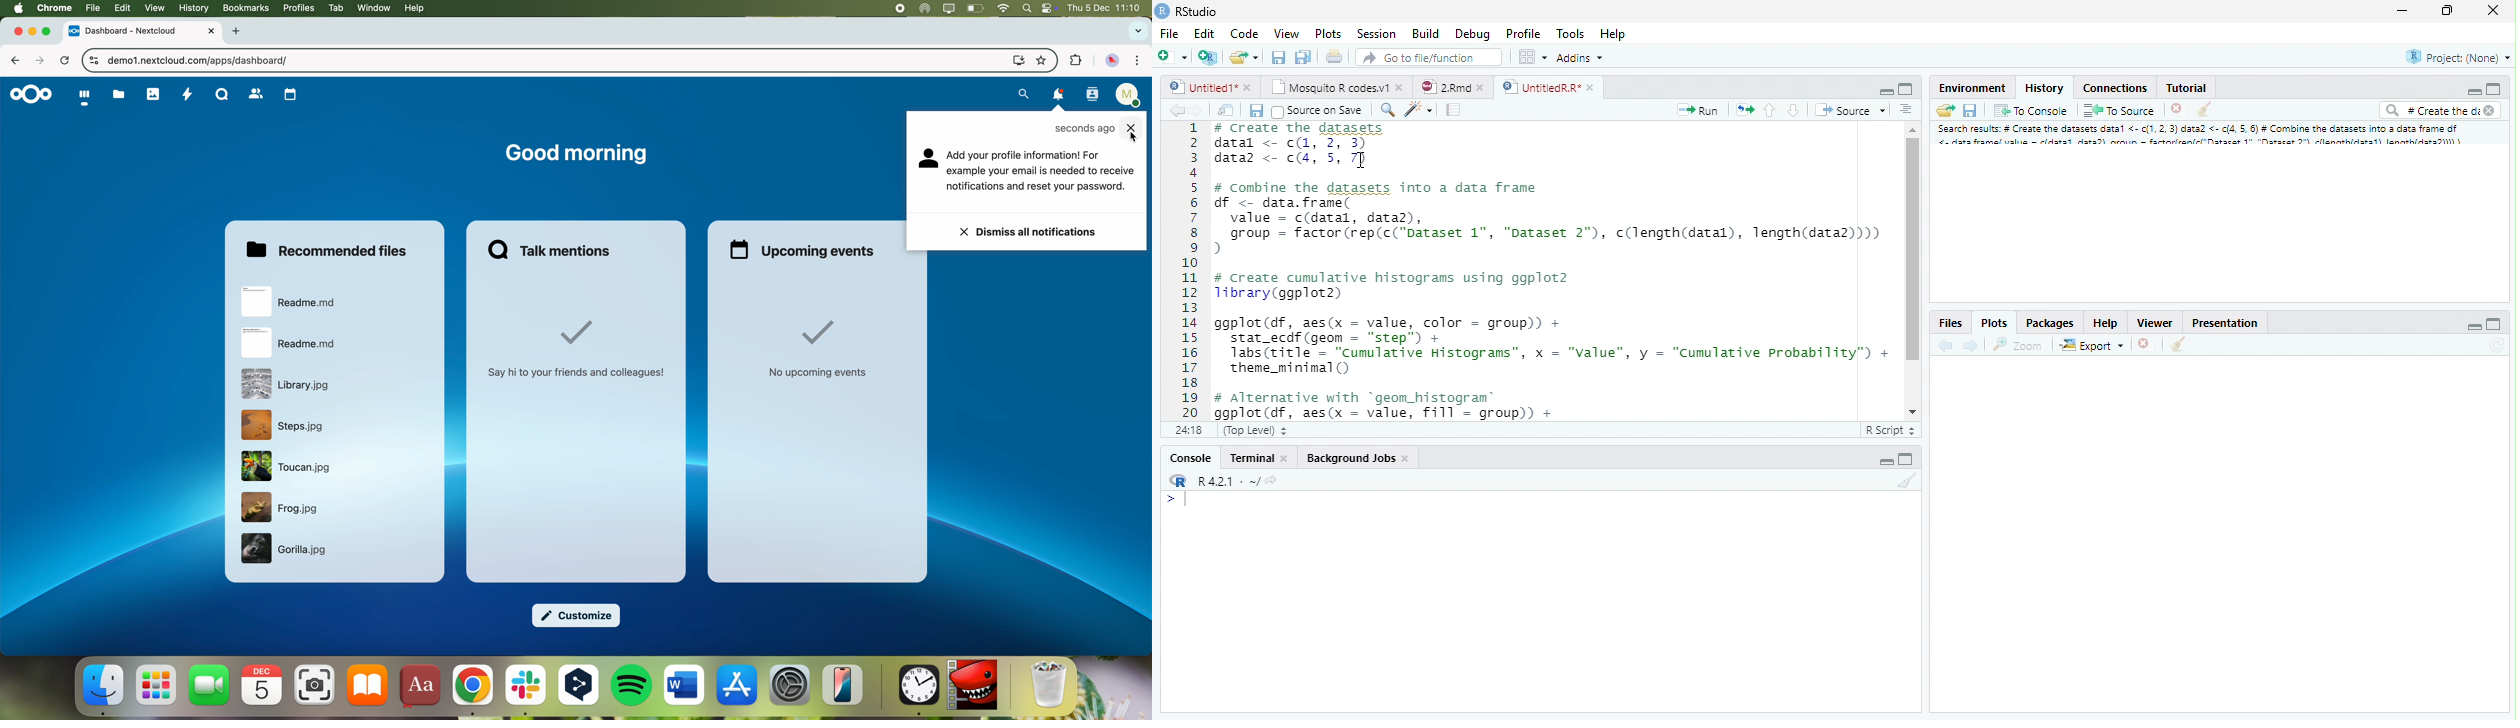  I want to click on Go to file/function, so click(1427, 58).